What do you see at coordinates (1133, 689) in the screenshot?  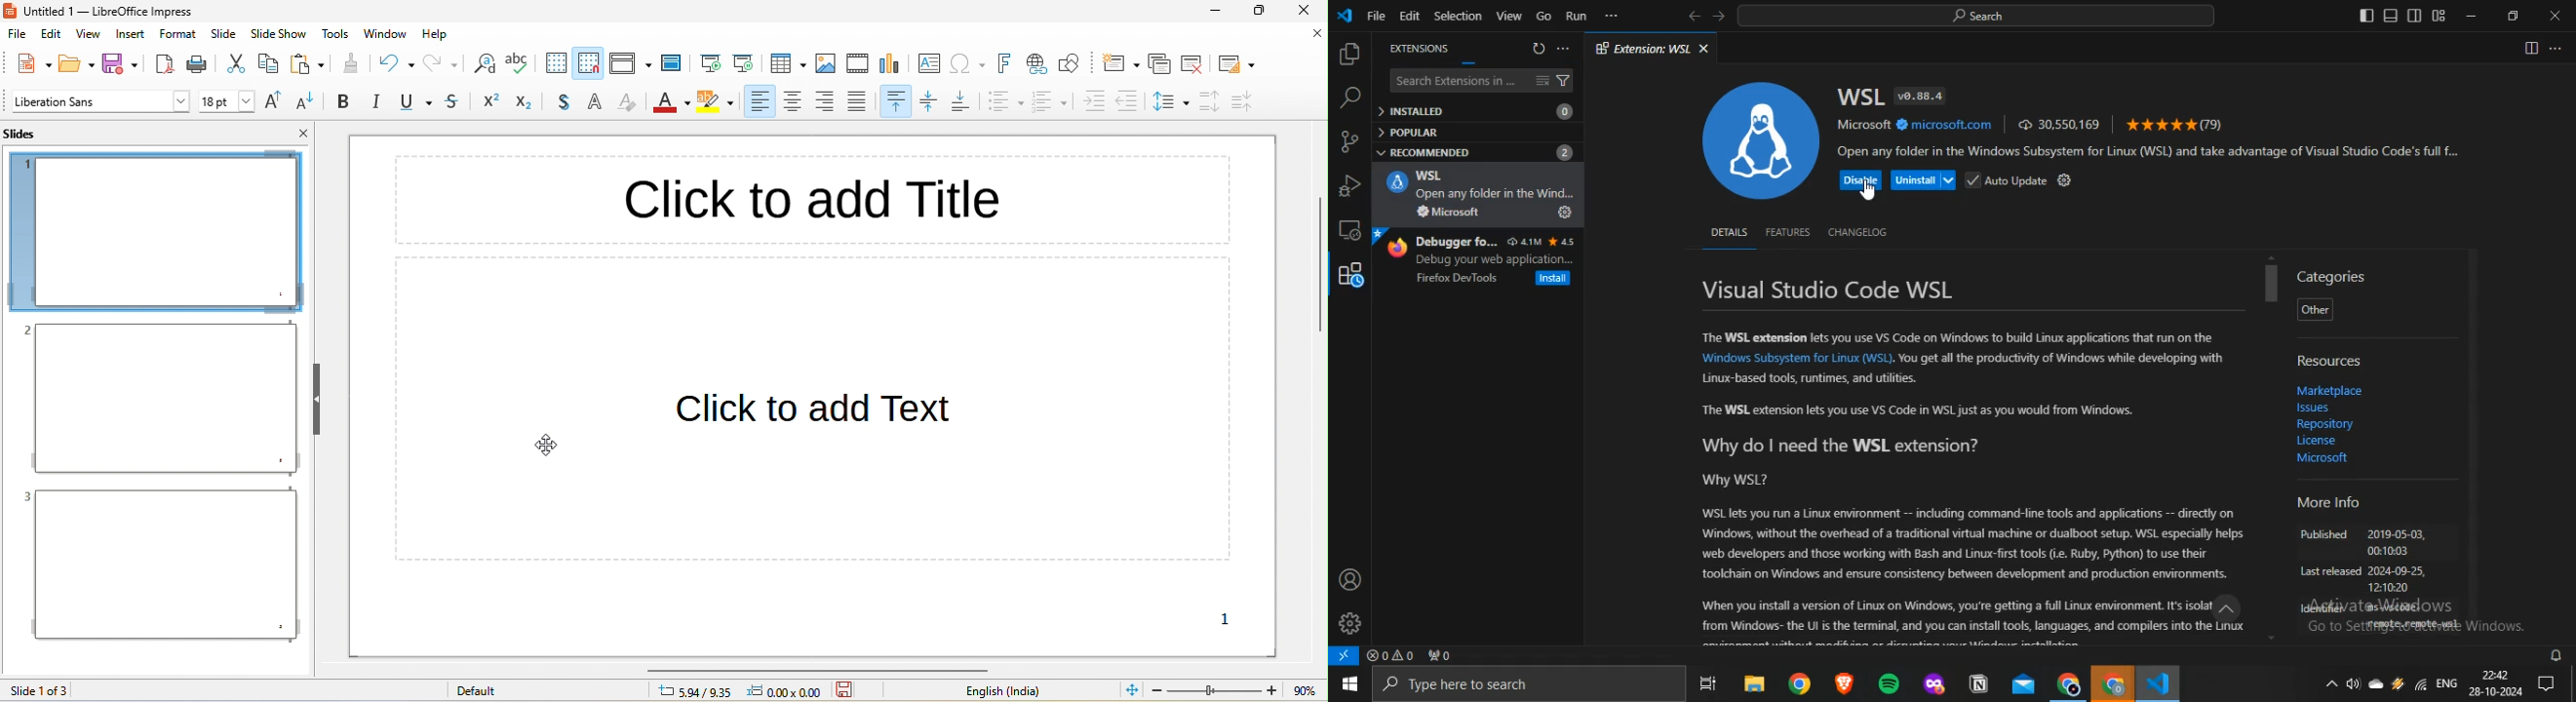 I see `fit slide to current window` at bounding box center [1133, 689].